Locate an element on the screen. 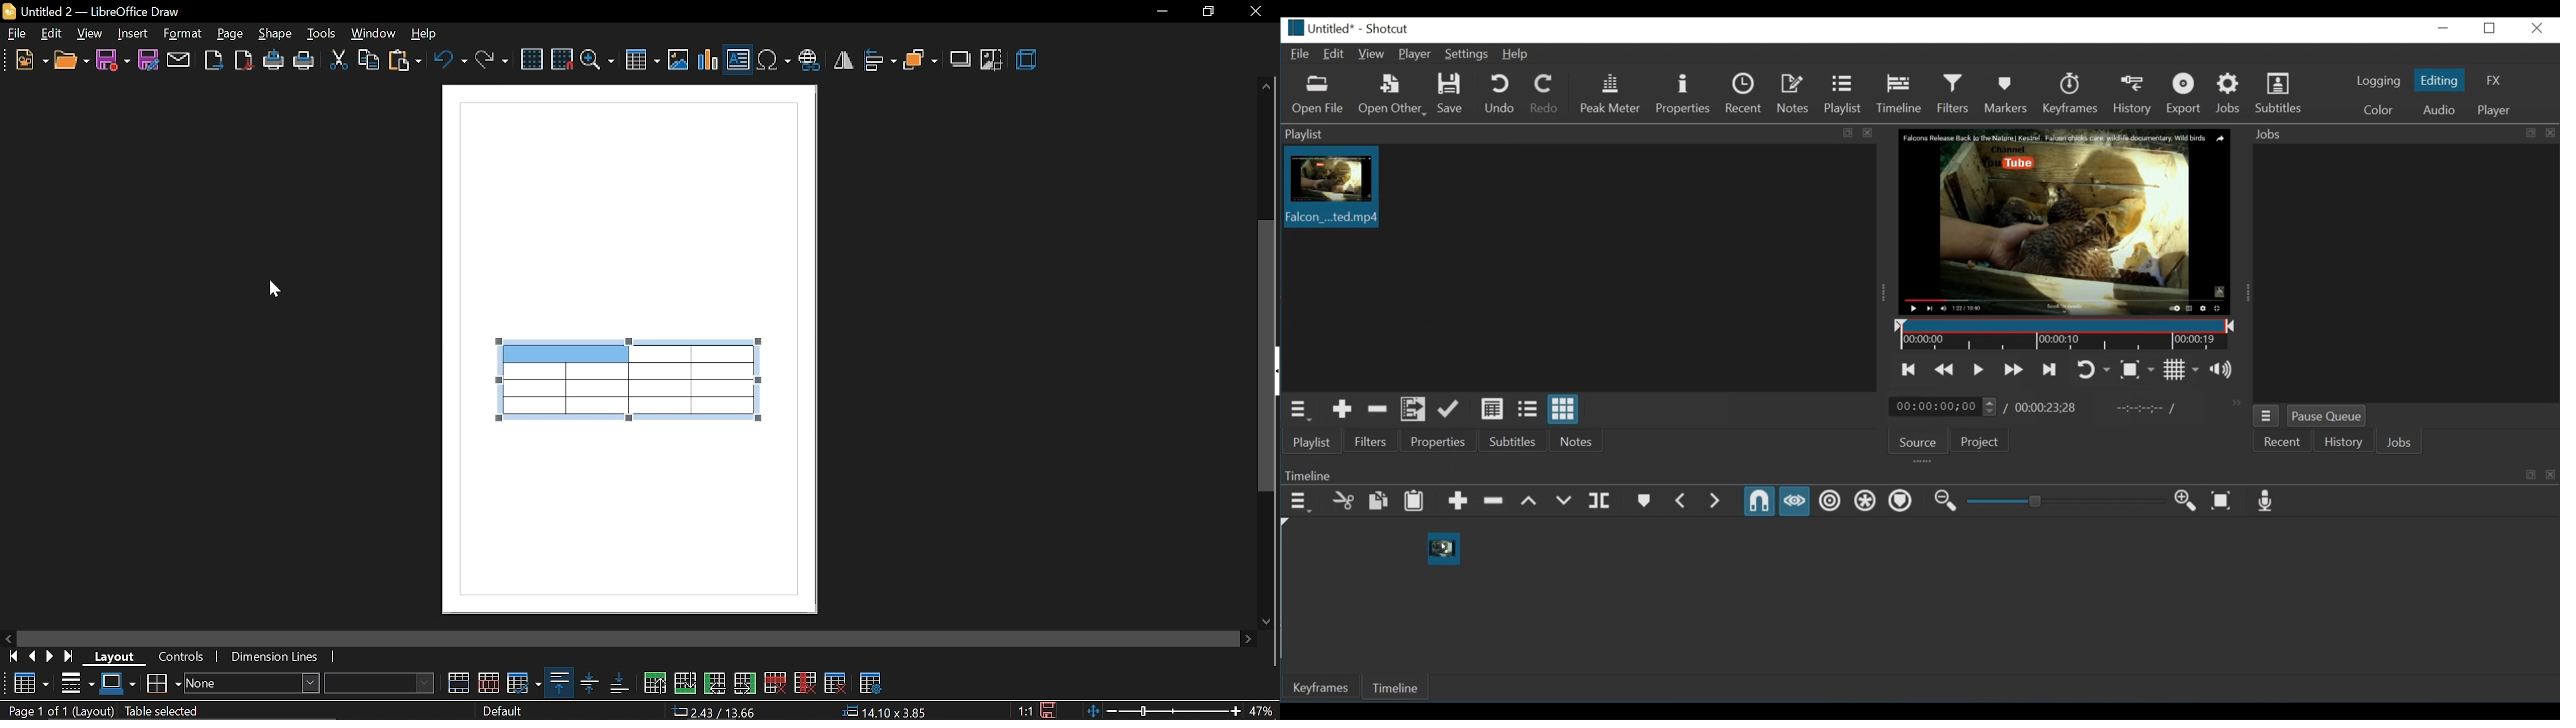 This screenshot has width=2576, height=728. View as icon is located at coordinates (1565, 409).